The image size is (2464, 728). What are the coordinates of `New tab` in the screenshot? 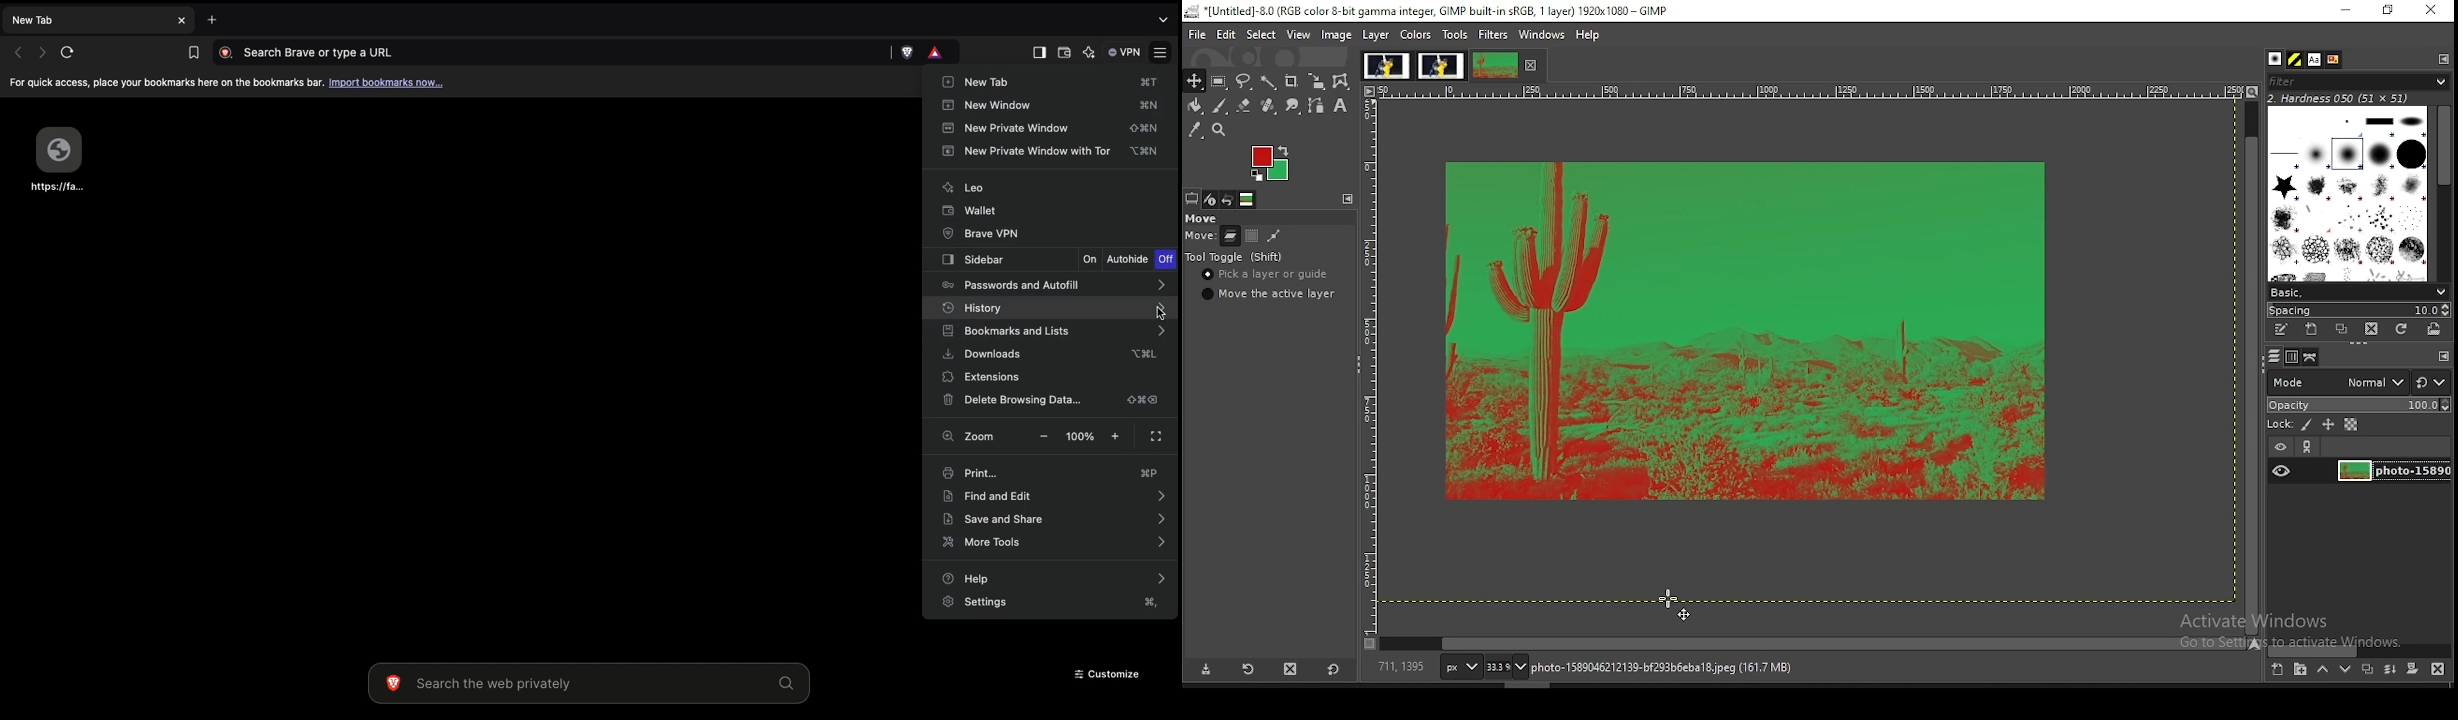 It's located at (1050, 82).